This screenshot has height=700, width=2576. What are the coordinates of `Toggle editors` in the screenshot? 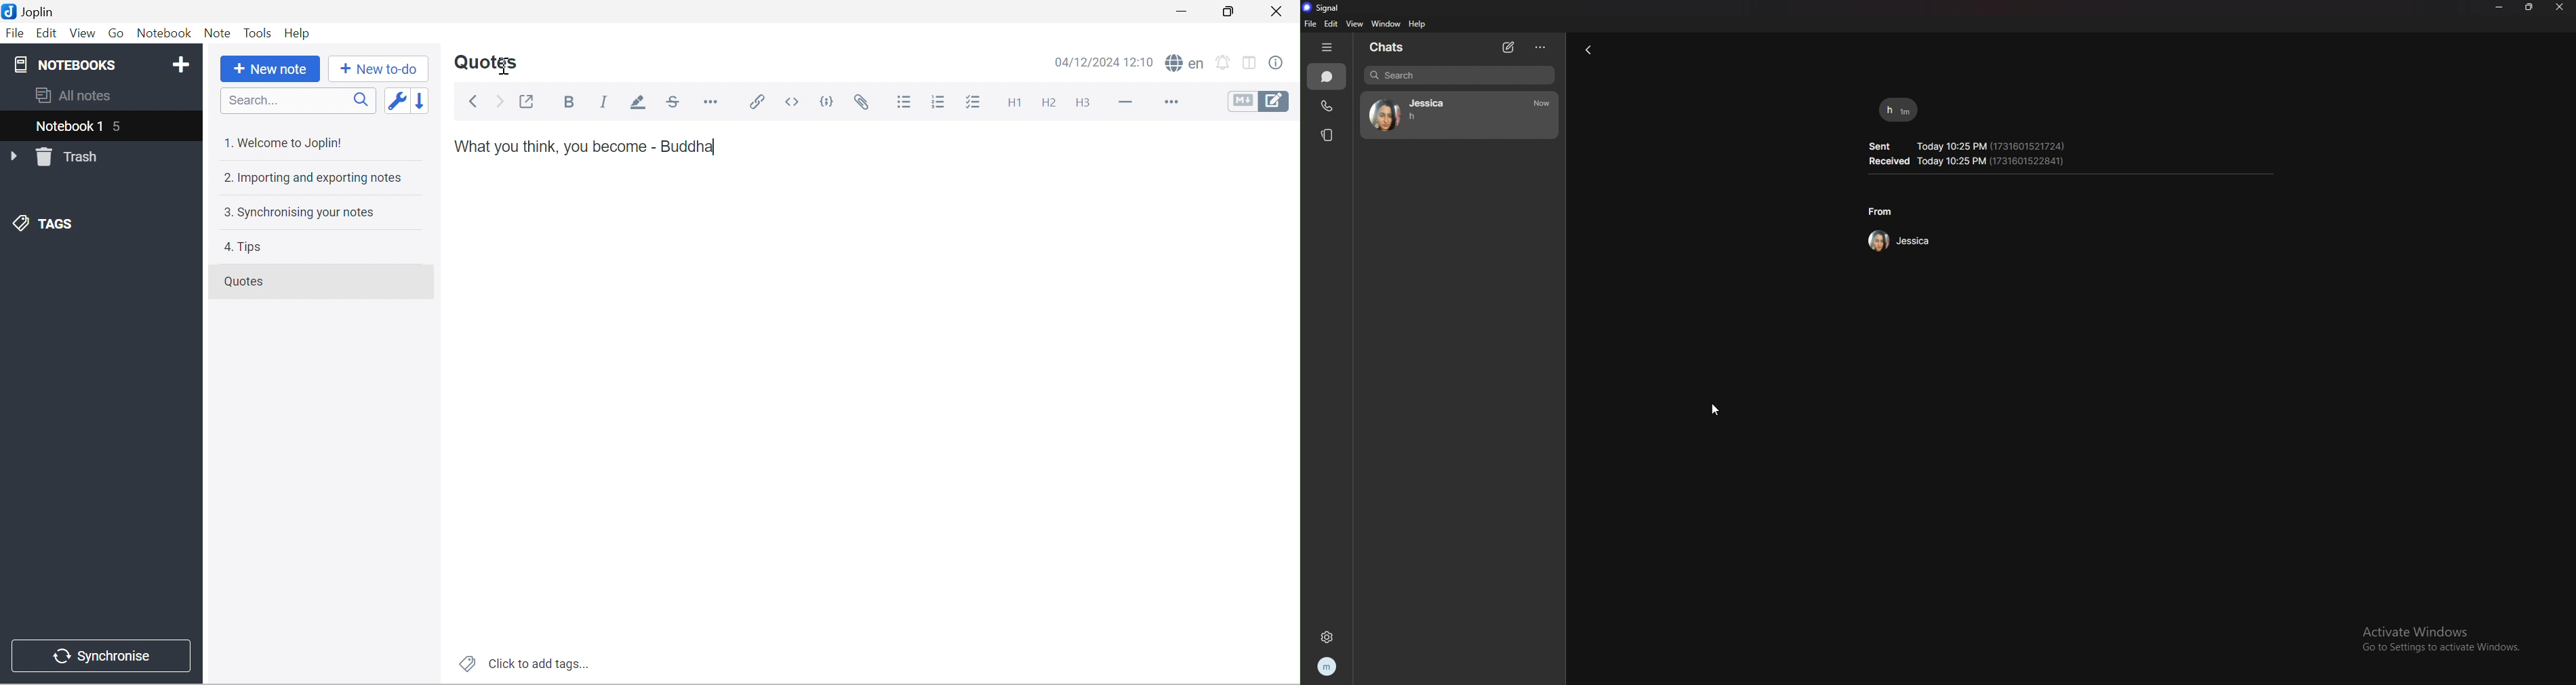 It's located at (1262, 102).